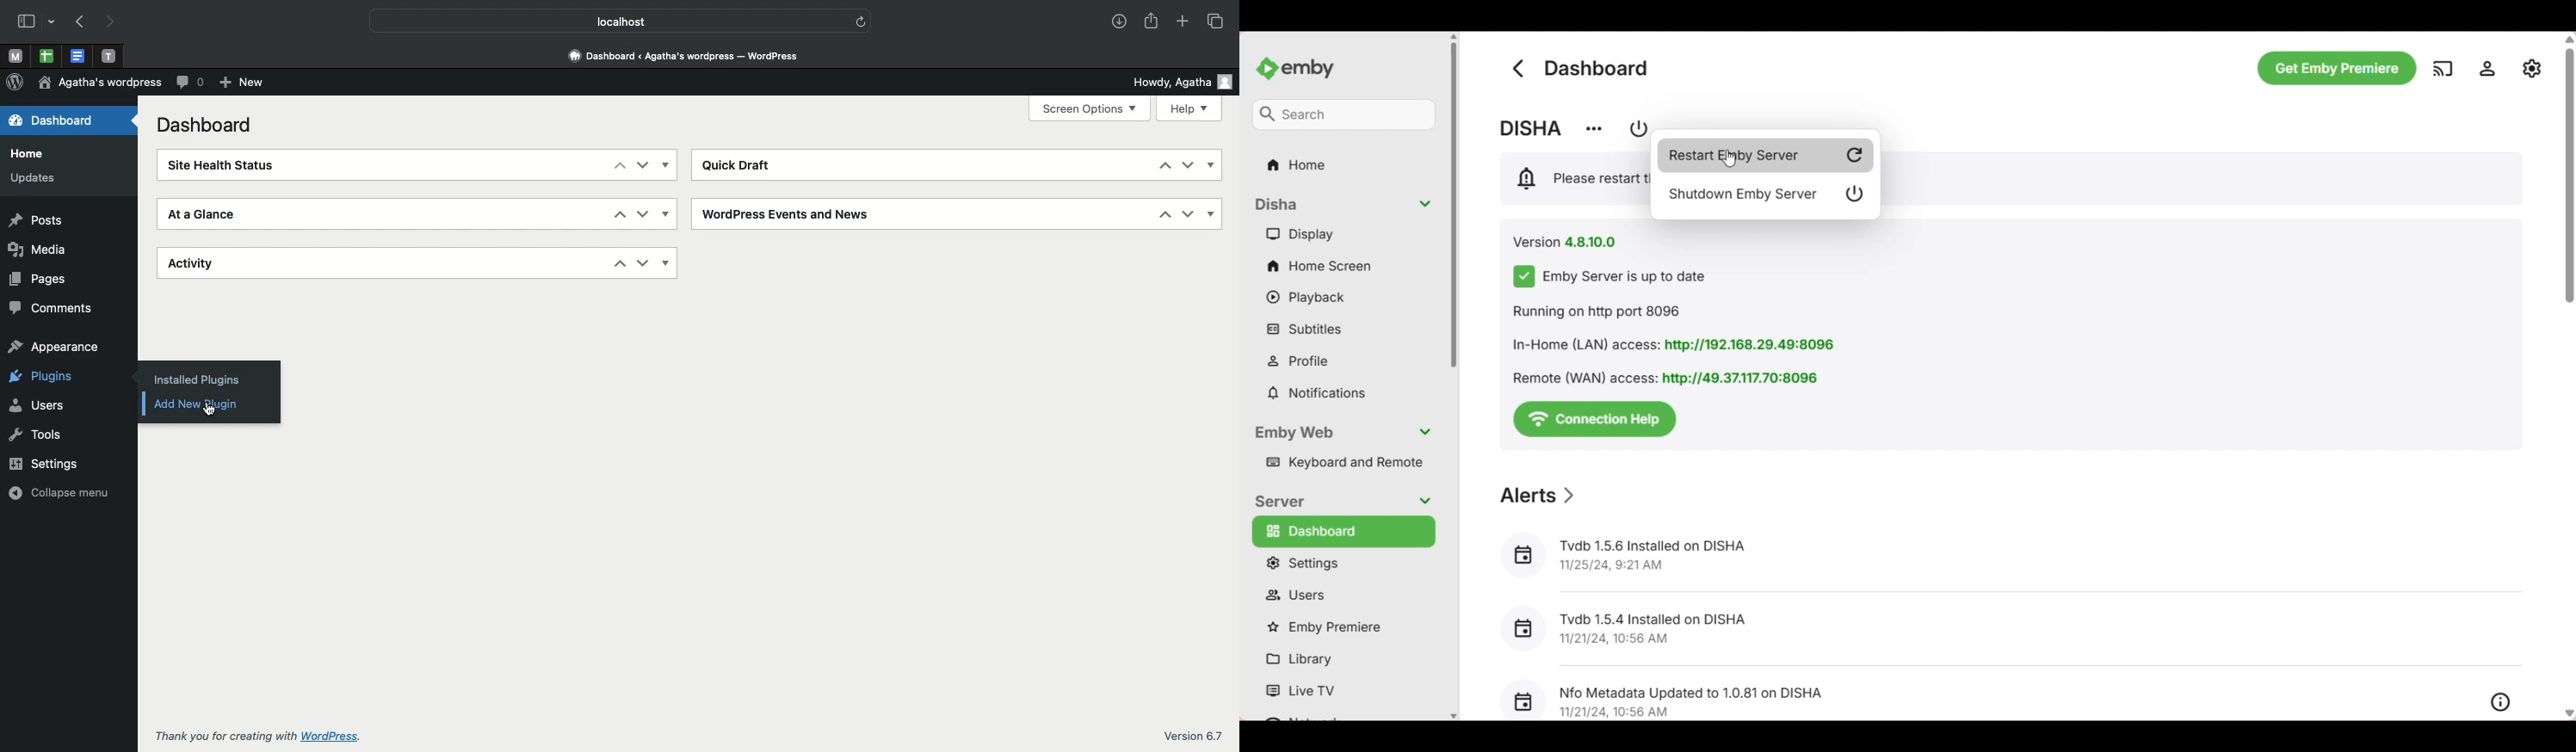  Describe the element at coordinates (77, 22) in the screenshot. I see `Previous page` at that location.